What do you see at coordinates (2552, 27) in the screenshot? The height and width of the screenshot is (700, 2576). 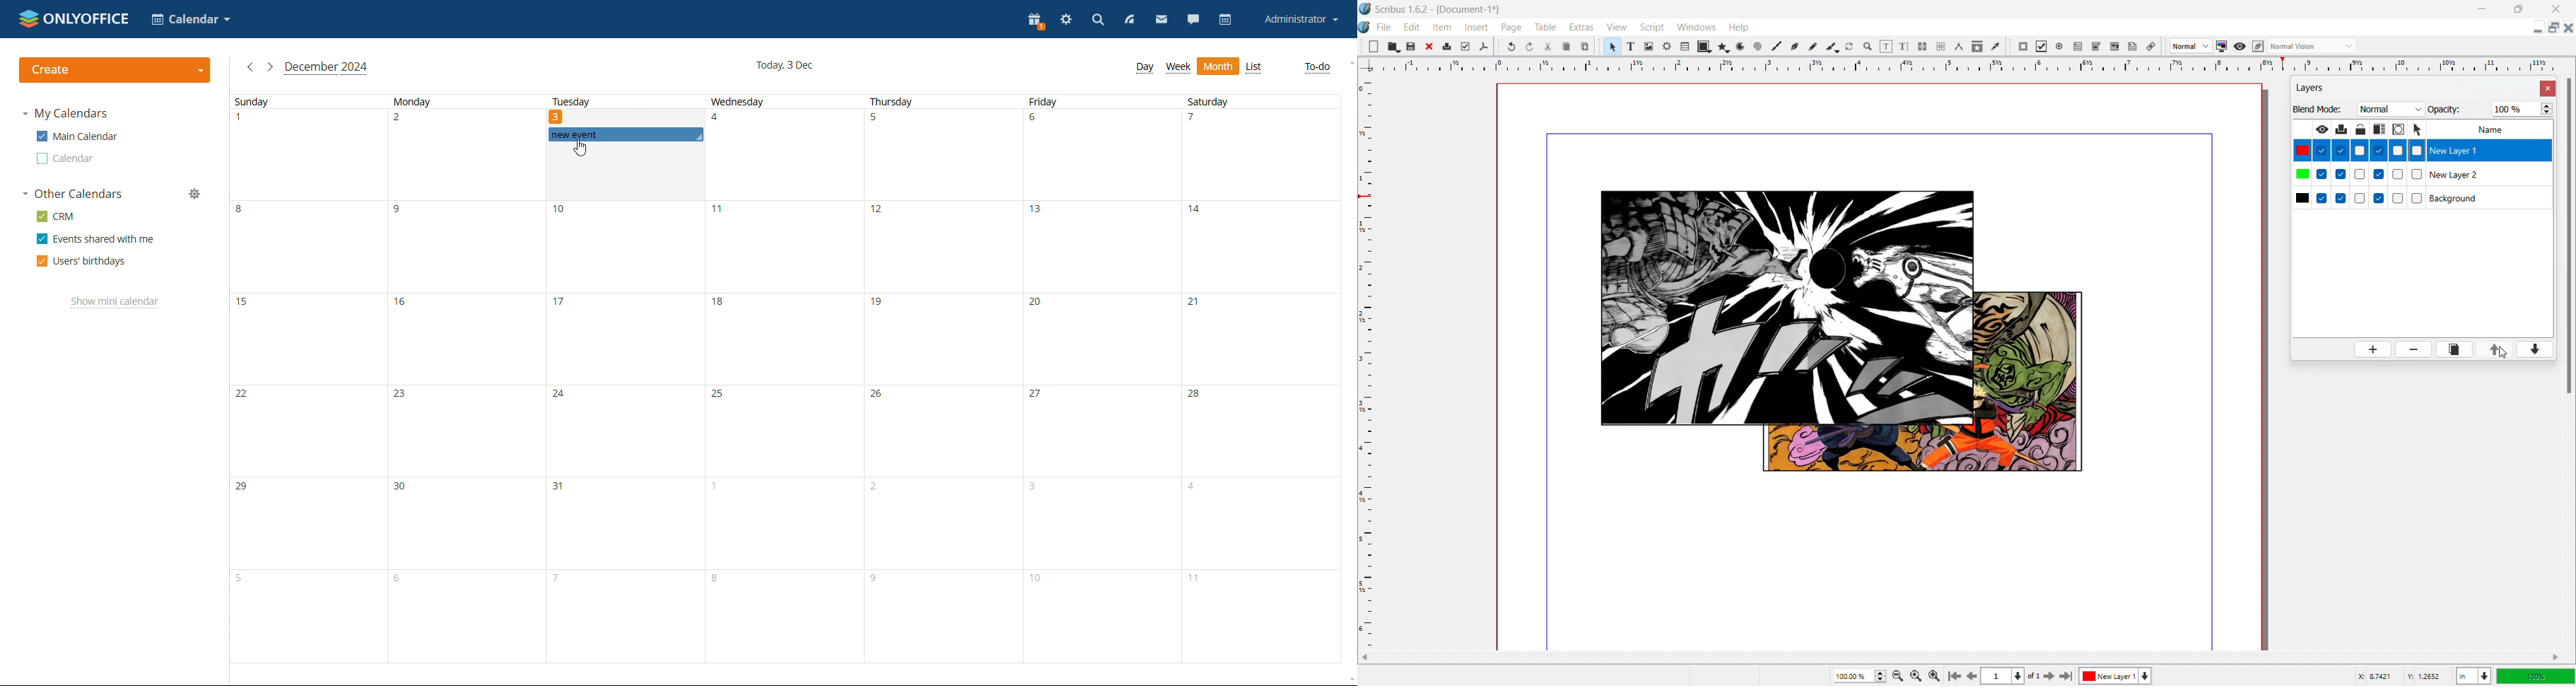 I see `maximize document` at bounding box center [2552, 27].